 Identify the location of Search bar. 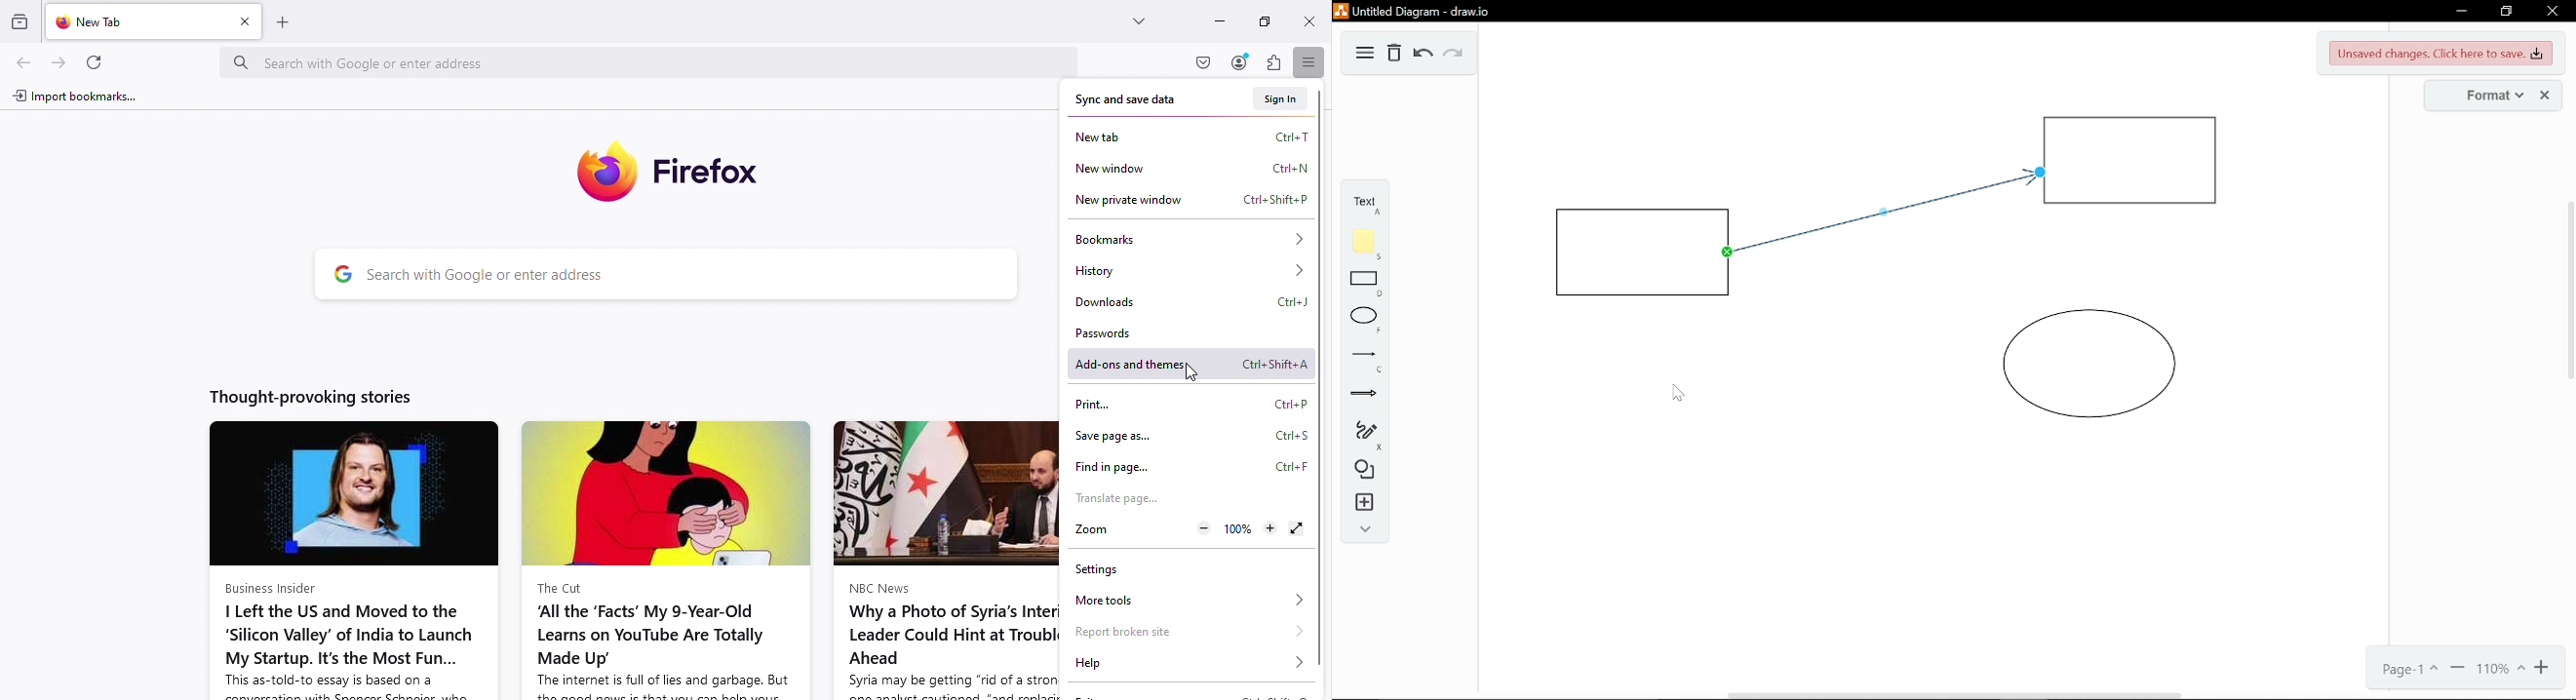
(651, 58).